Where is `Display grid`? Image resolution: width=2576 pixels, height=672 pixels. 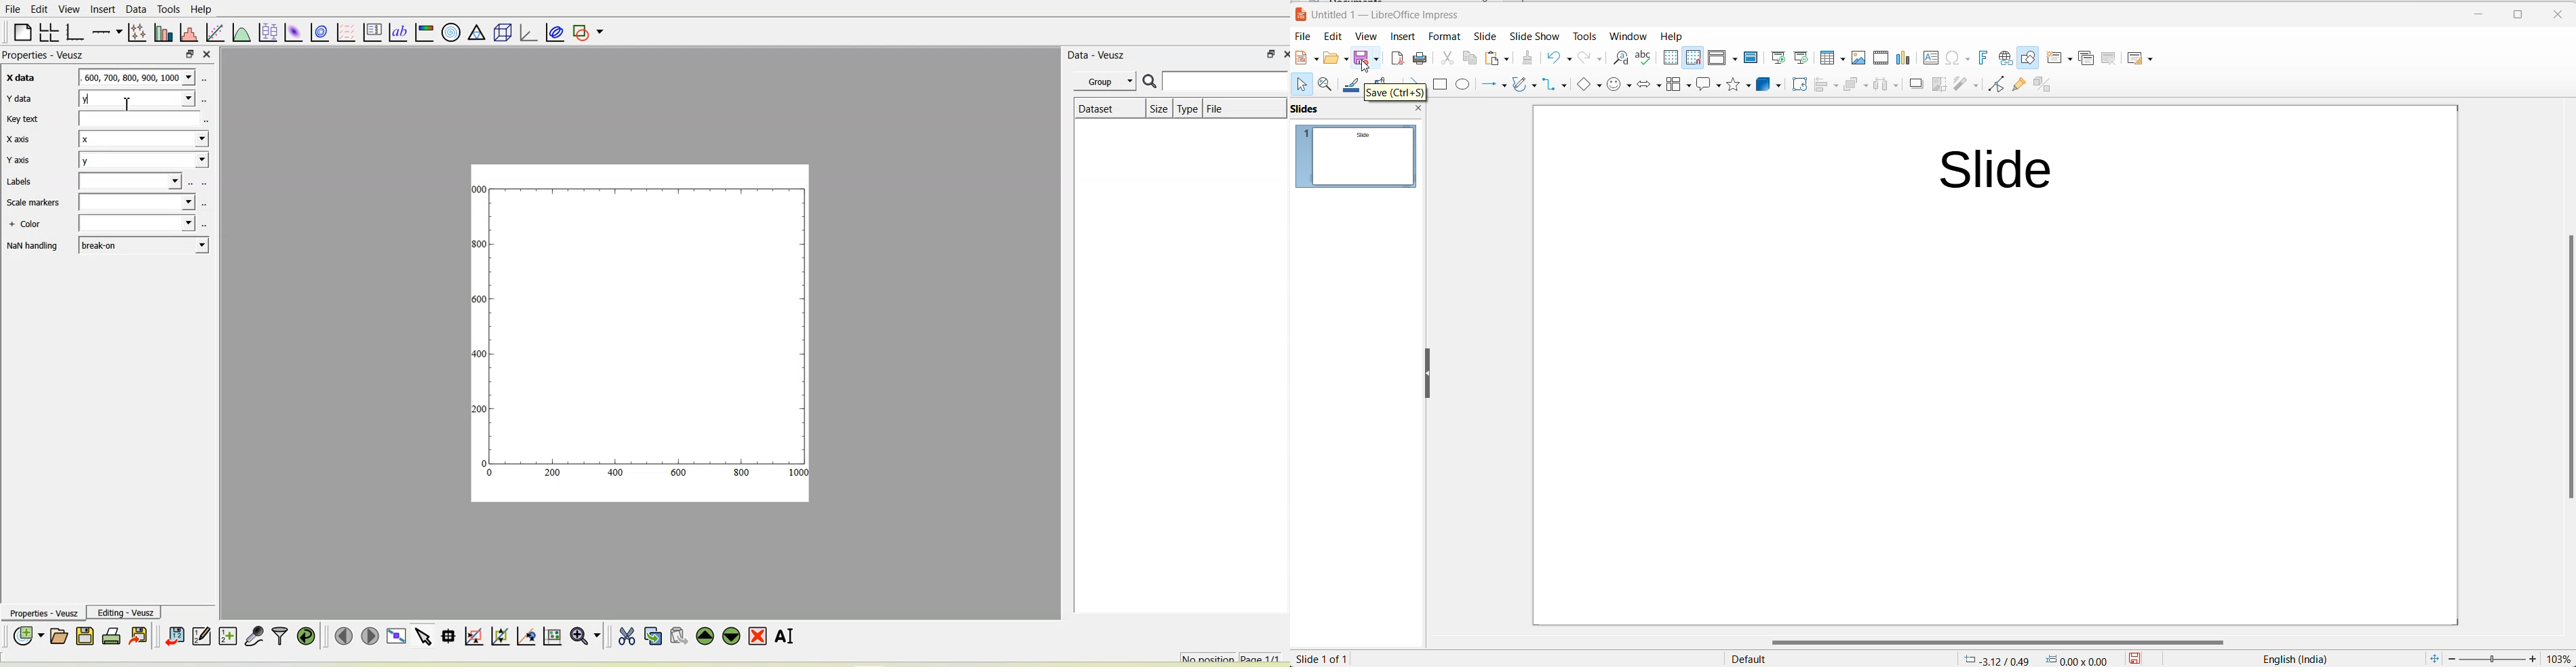 Display grid is located at coordinates (1669, 58).